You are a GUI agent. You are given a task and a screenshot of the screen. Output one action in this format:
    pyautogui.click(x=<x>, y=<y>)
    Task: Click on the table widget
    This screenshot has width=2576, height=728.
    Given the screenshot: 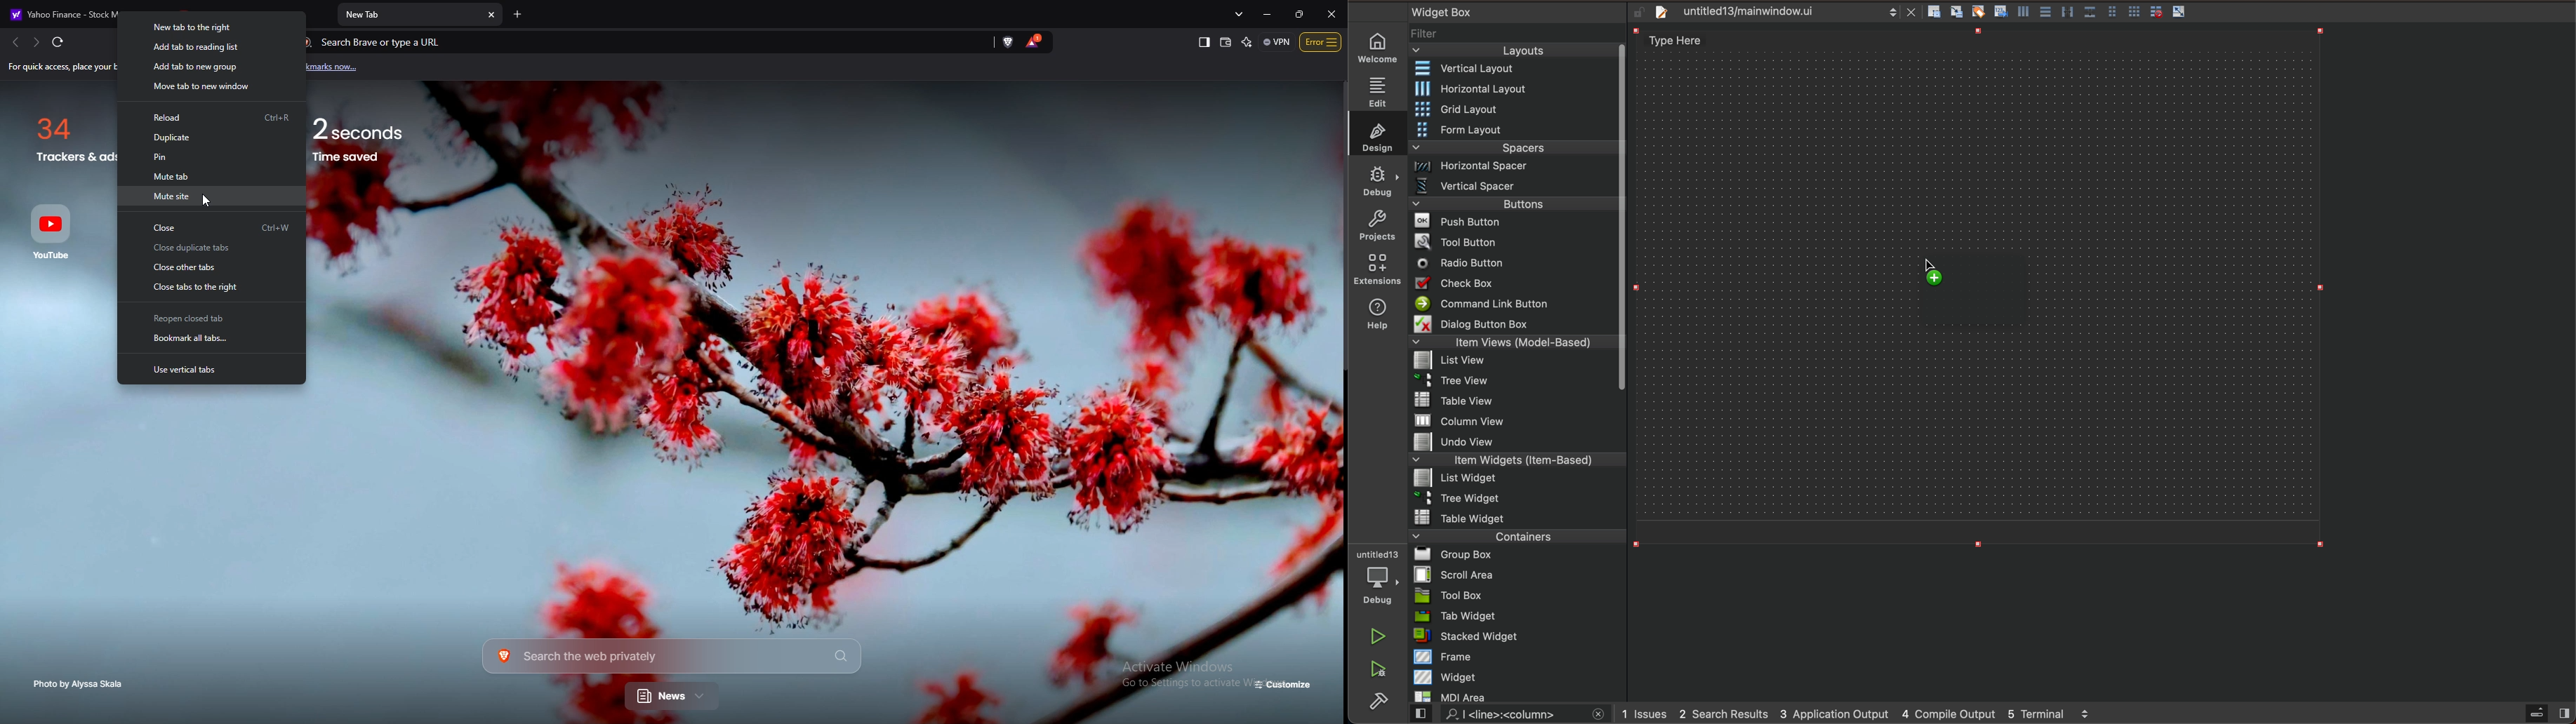 What is the action you would take?
    pyautogui.click(x=1516, y=516)
    